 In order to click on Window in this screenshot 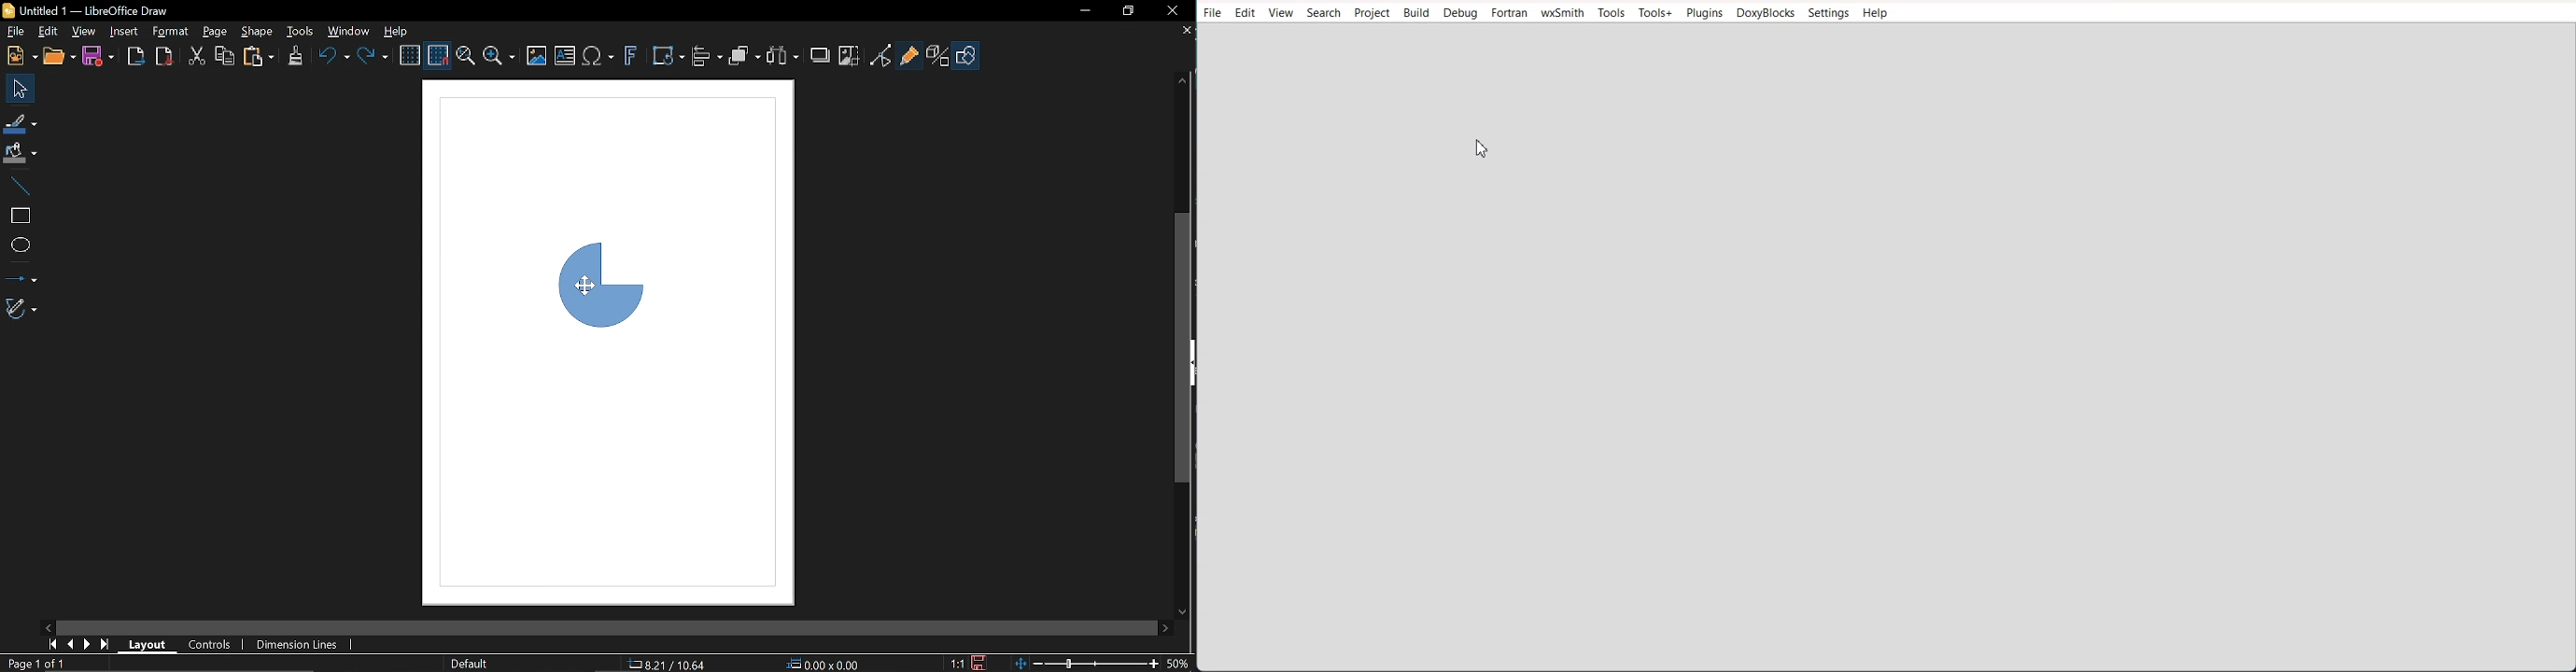, I will do `click(349, 32)`.